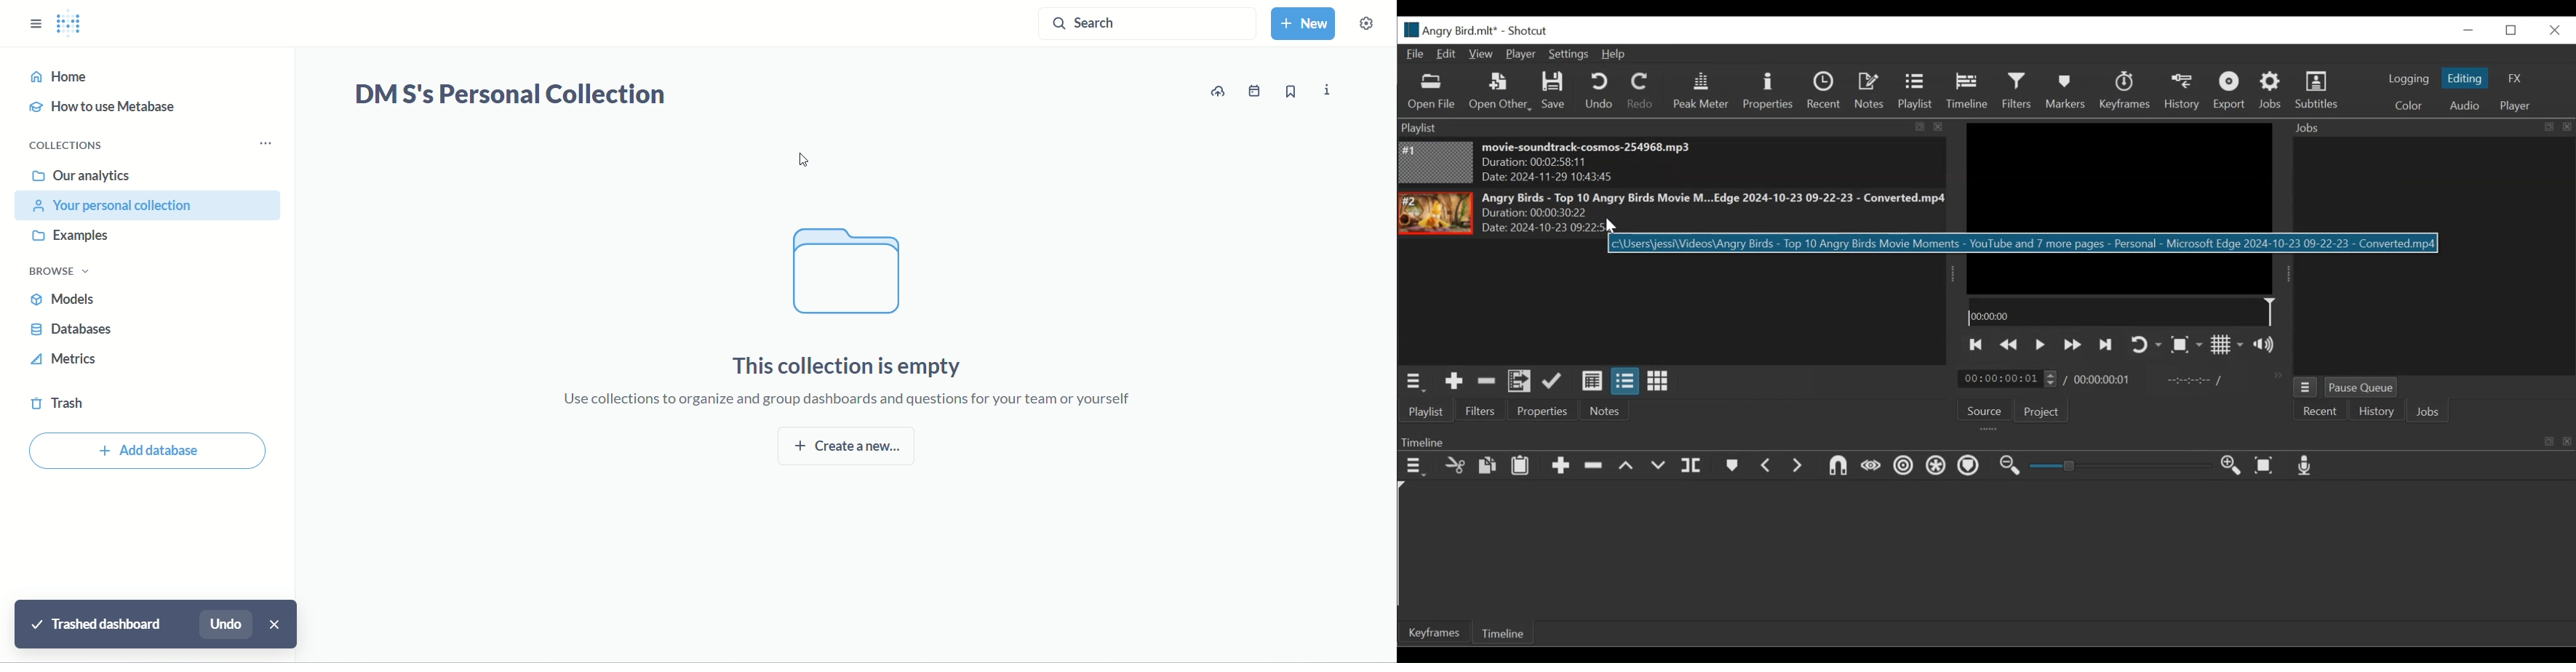 This screenshot has height=672, width=2576. I want to click on Exort, so click(2231, 91).